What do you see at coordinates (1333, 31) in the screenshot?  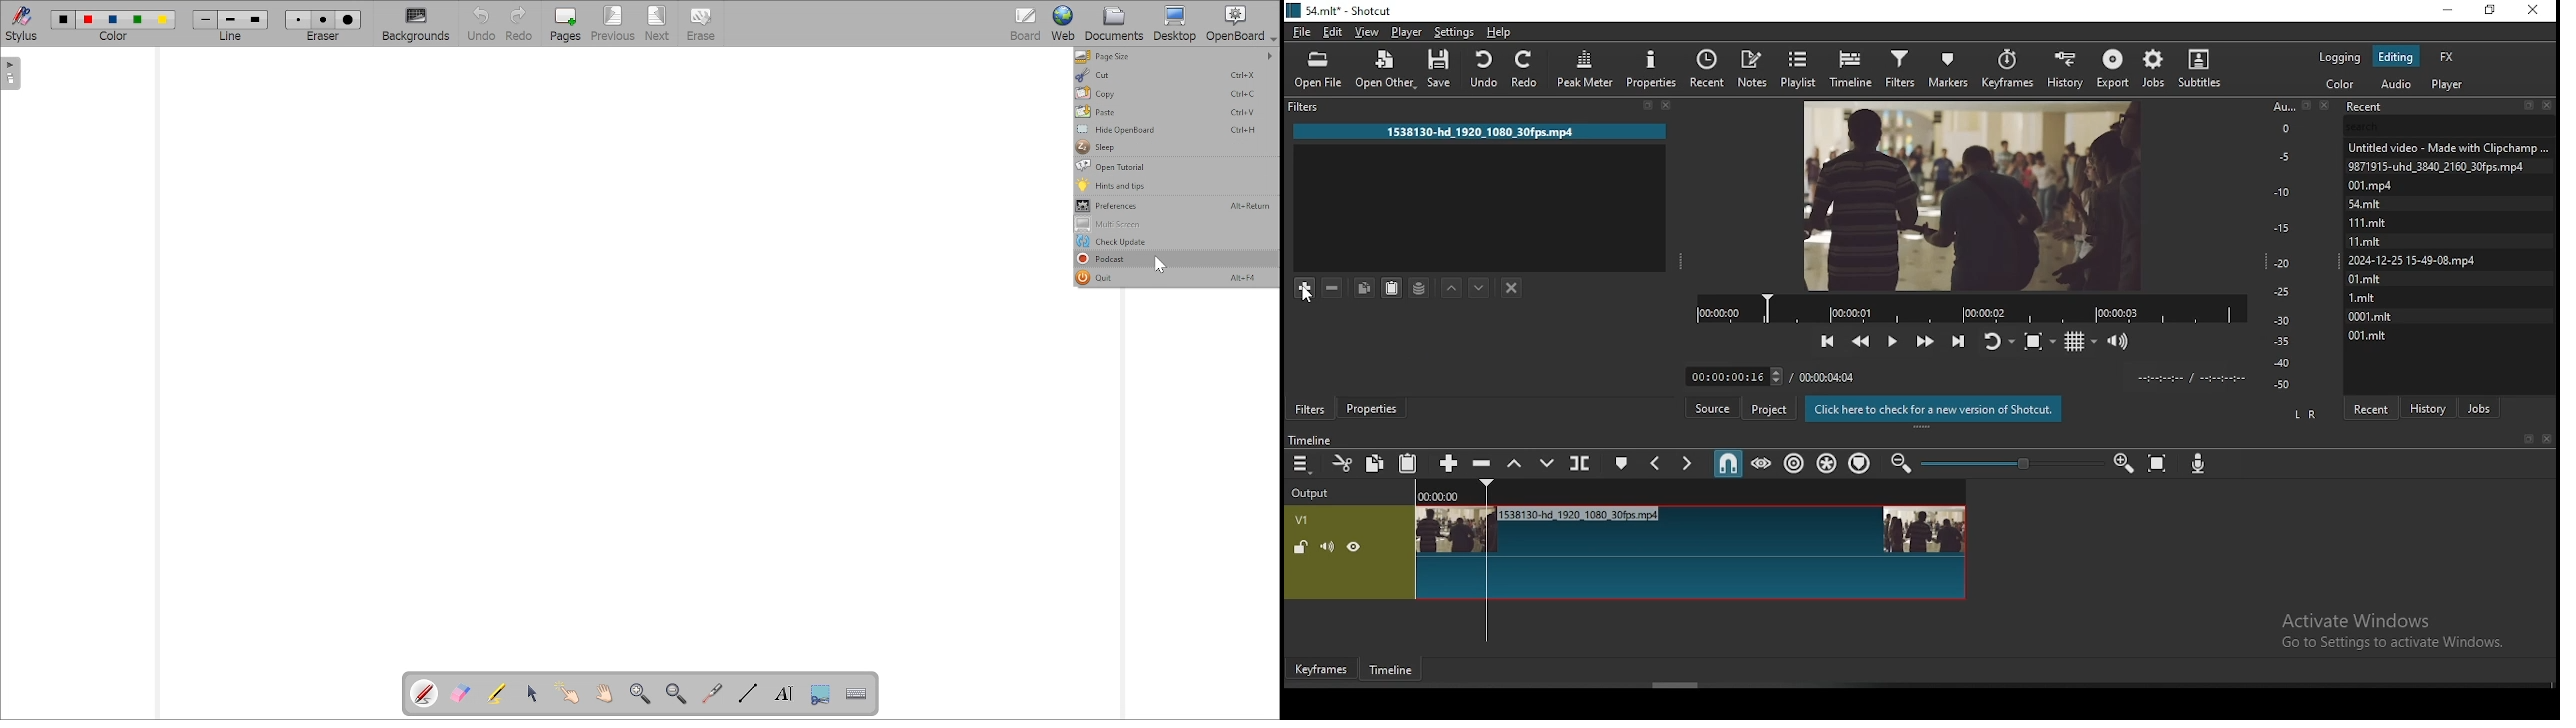 I see `edit` at bounding box center [1333, 31].